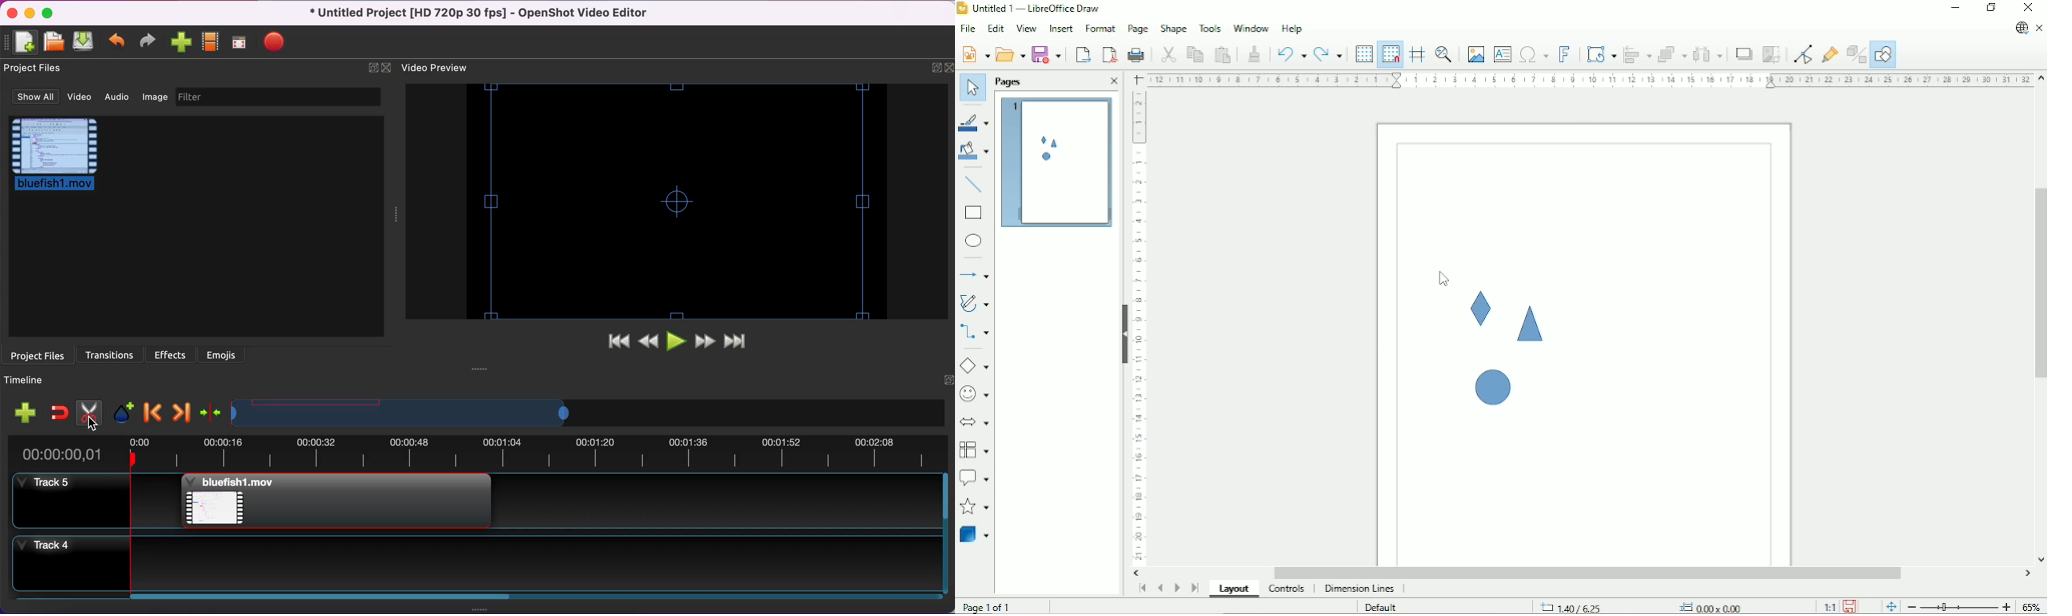 This screenshot has height=616, width=2072. What do you see at coordinates (11, 13) in the screenshot?
I see `close` at bounding box center [11, 13].